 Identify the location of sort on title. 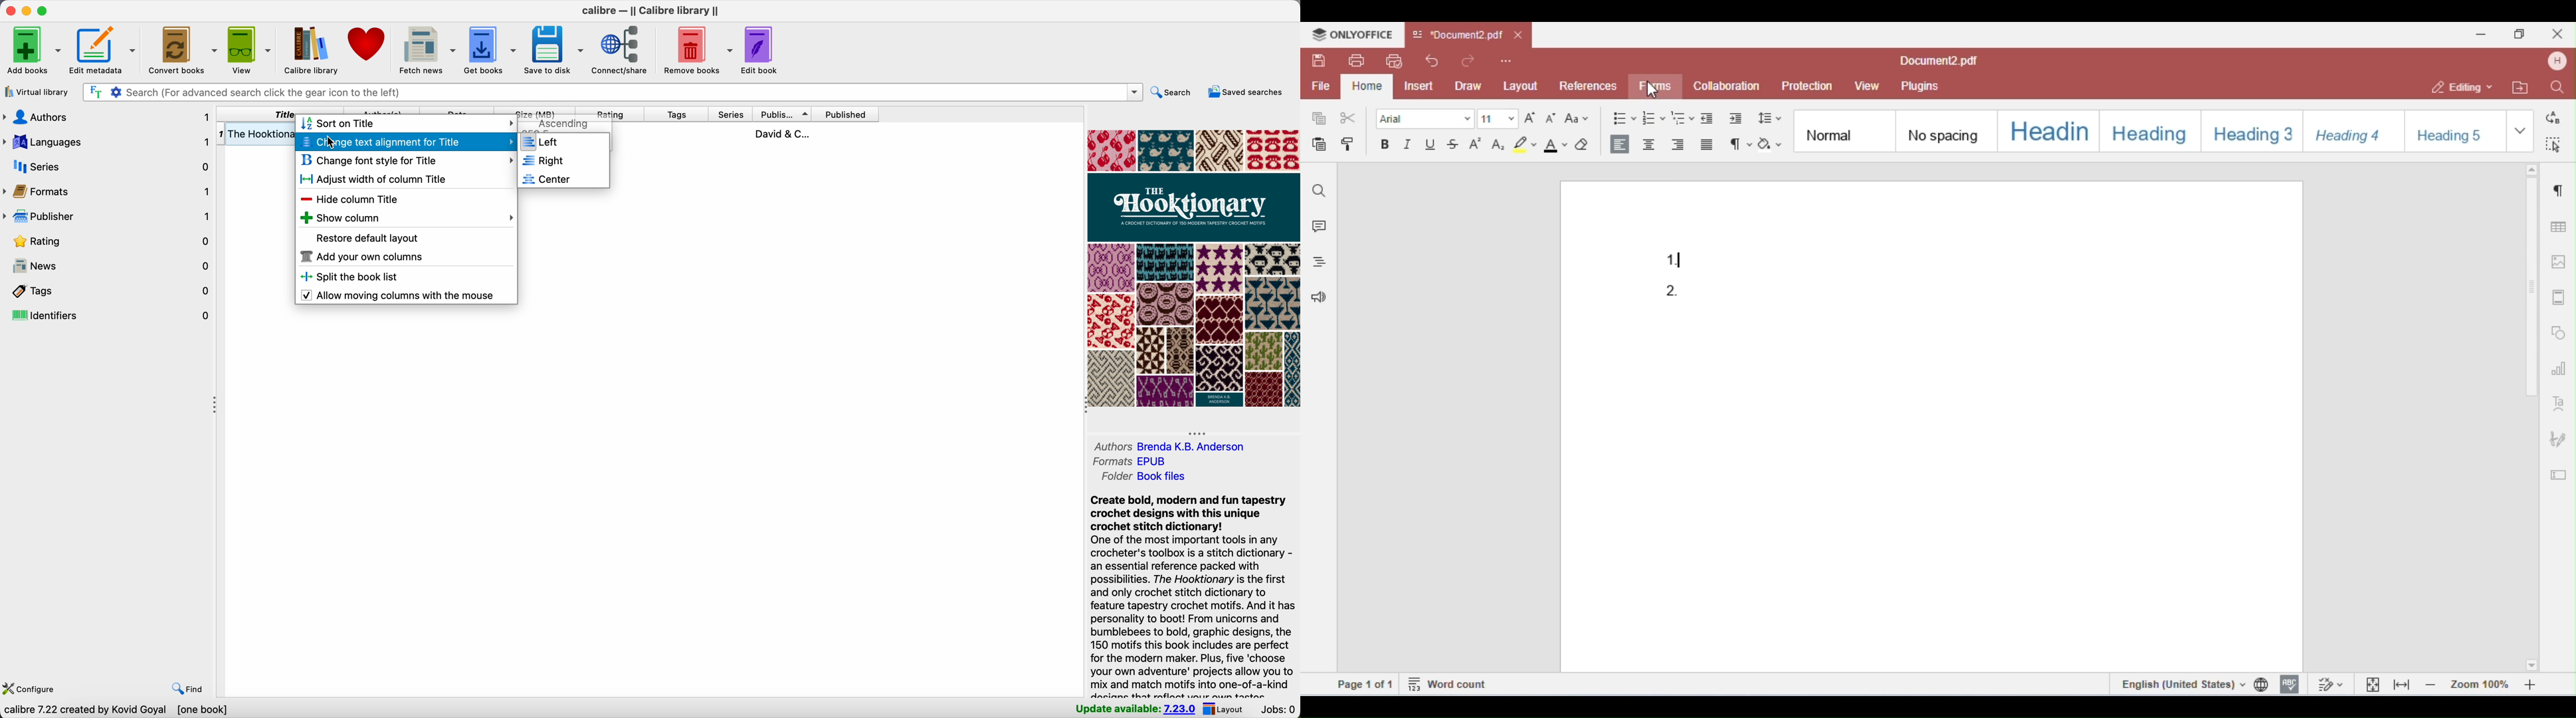
(341, 124).